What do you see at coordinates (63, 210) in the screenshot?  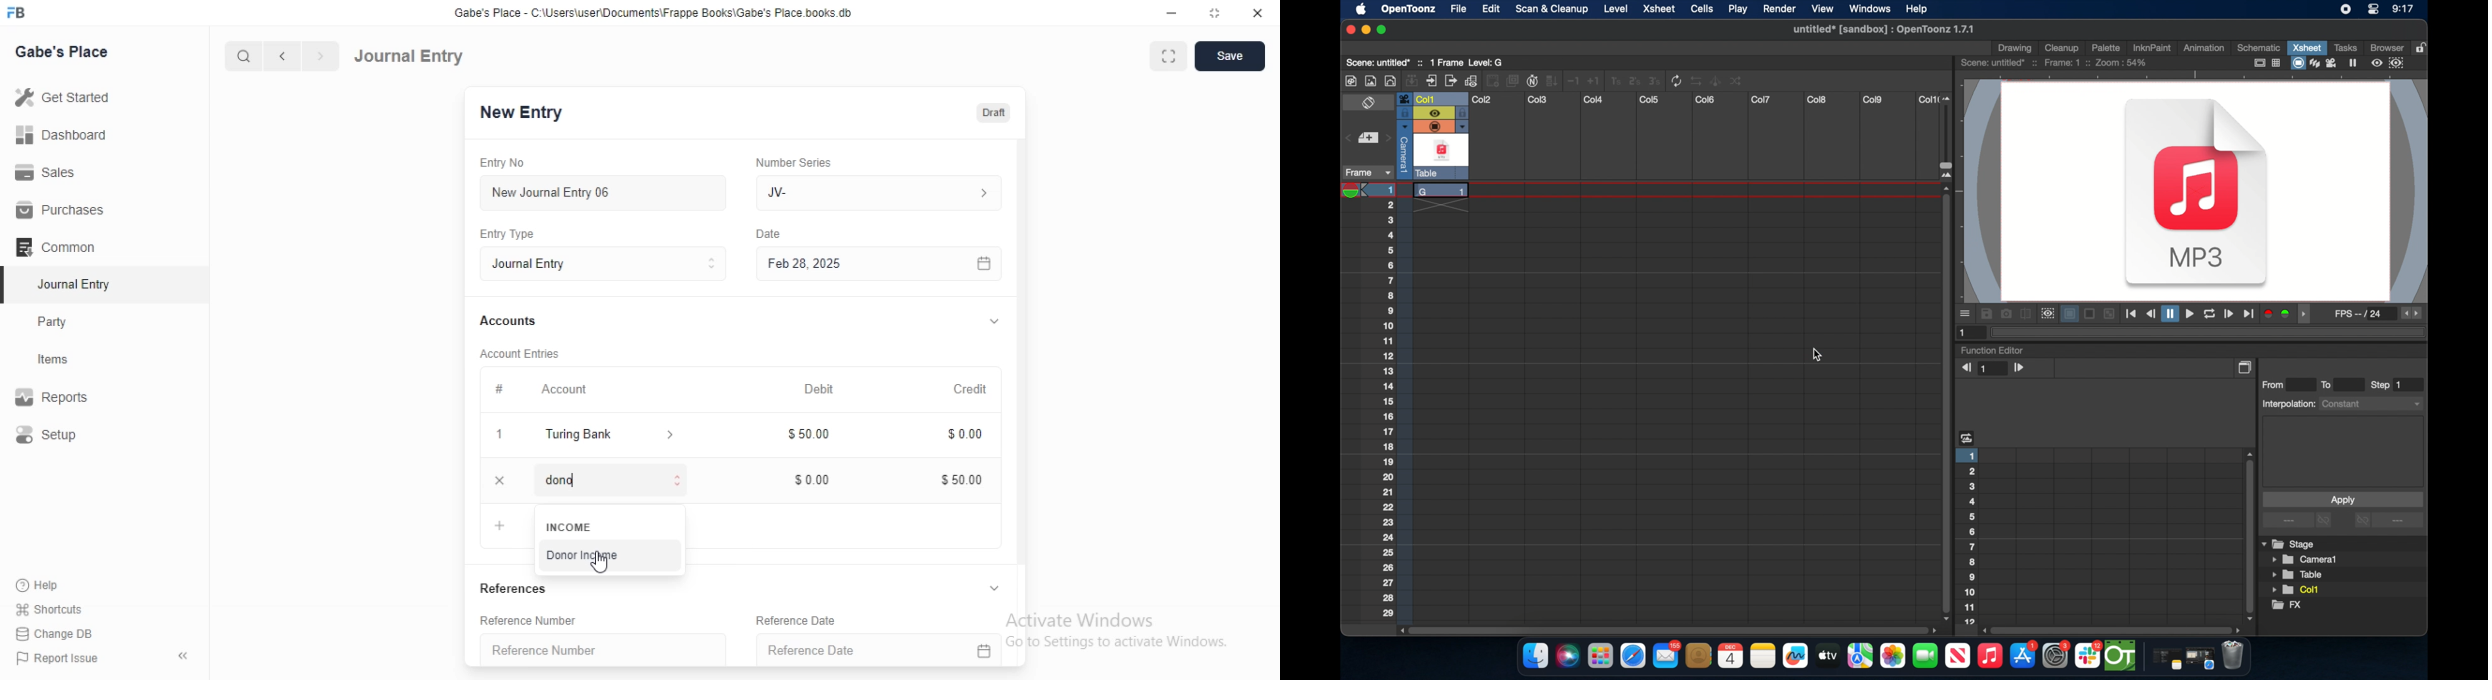 I see `Purchases` at bounding box center [63, 210].